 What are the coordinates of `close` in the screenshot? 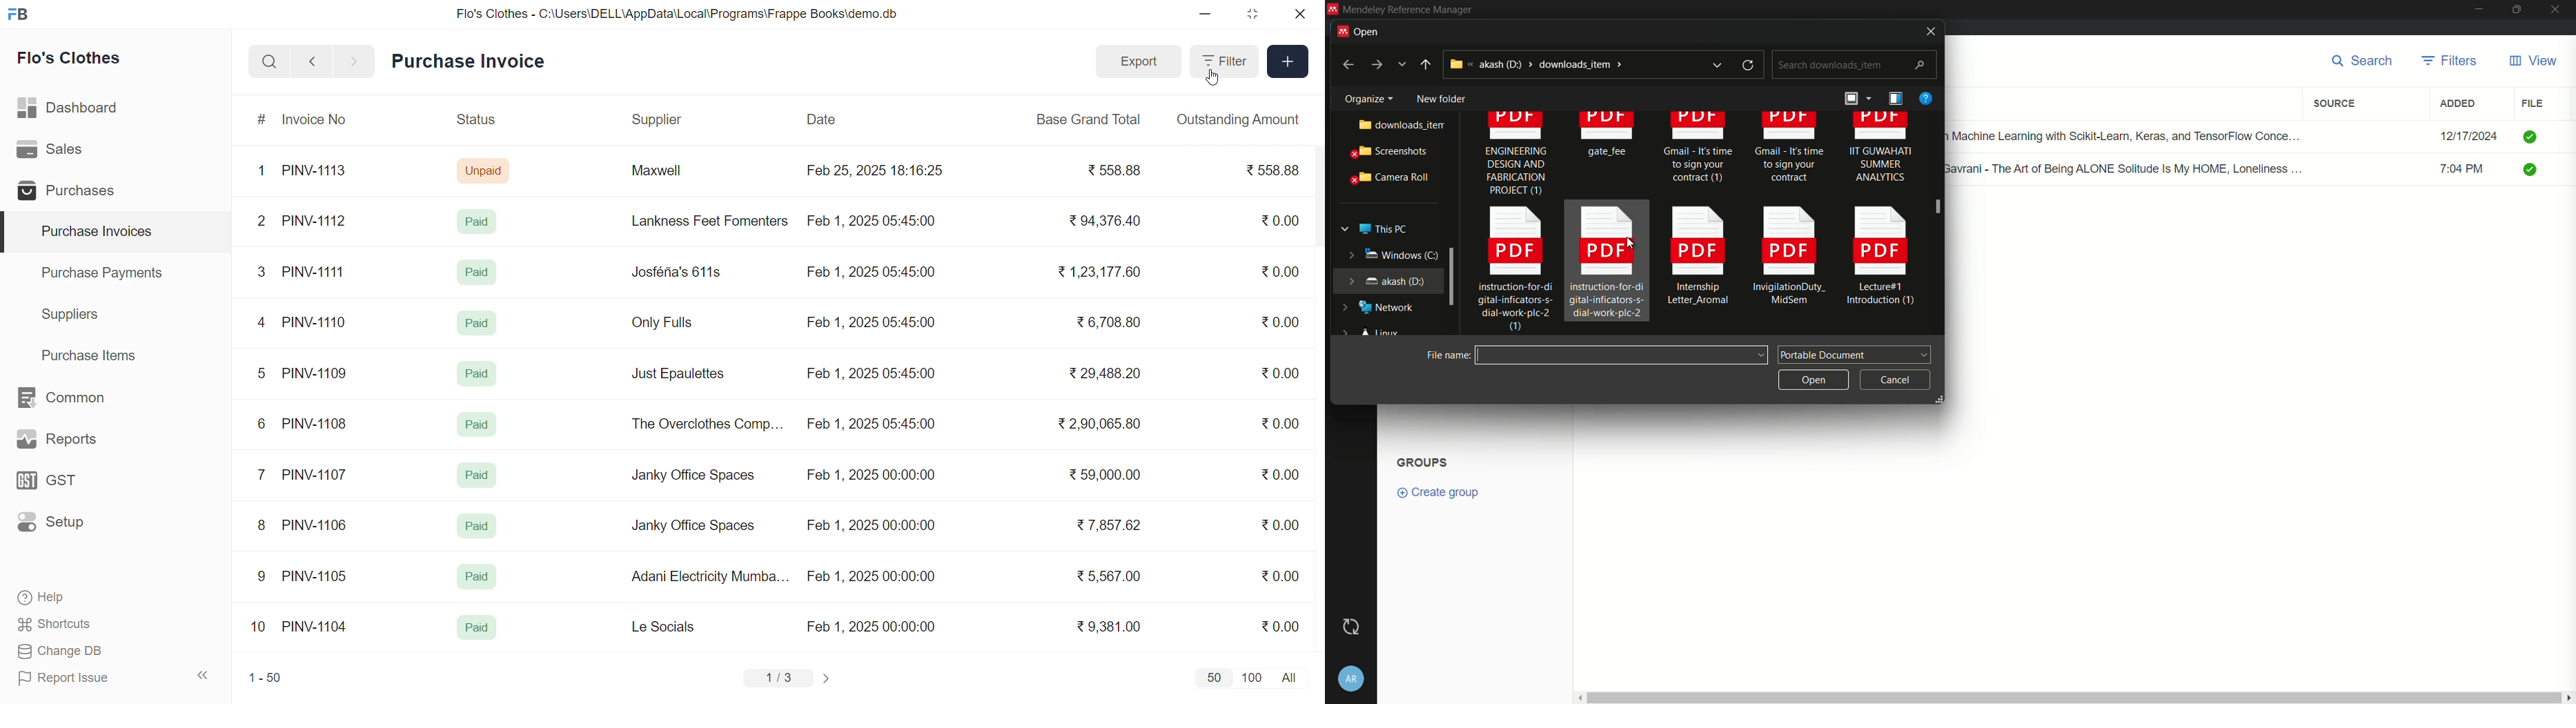 It's located at (2559, 10).